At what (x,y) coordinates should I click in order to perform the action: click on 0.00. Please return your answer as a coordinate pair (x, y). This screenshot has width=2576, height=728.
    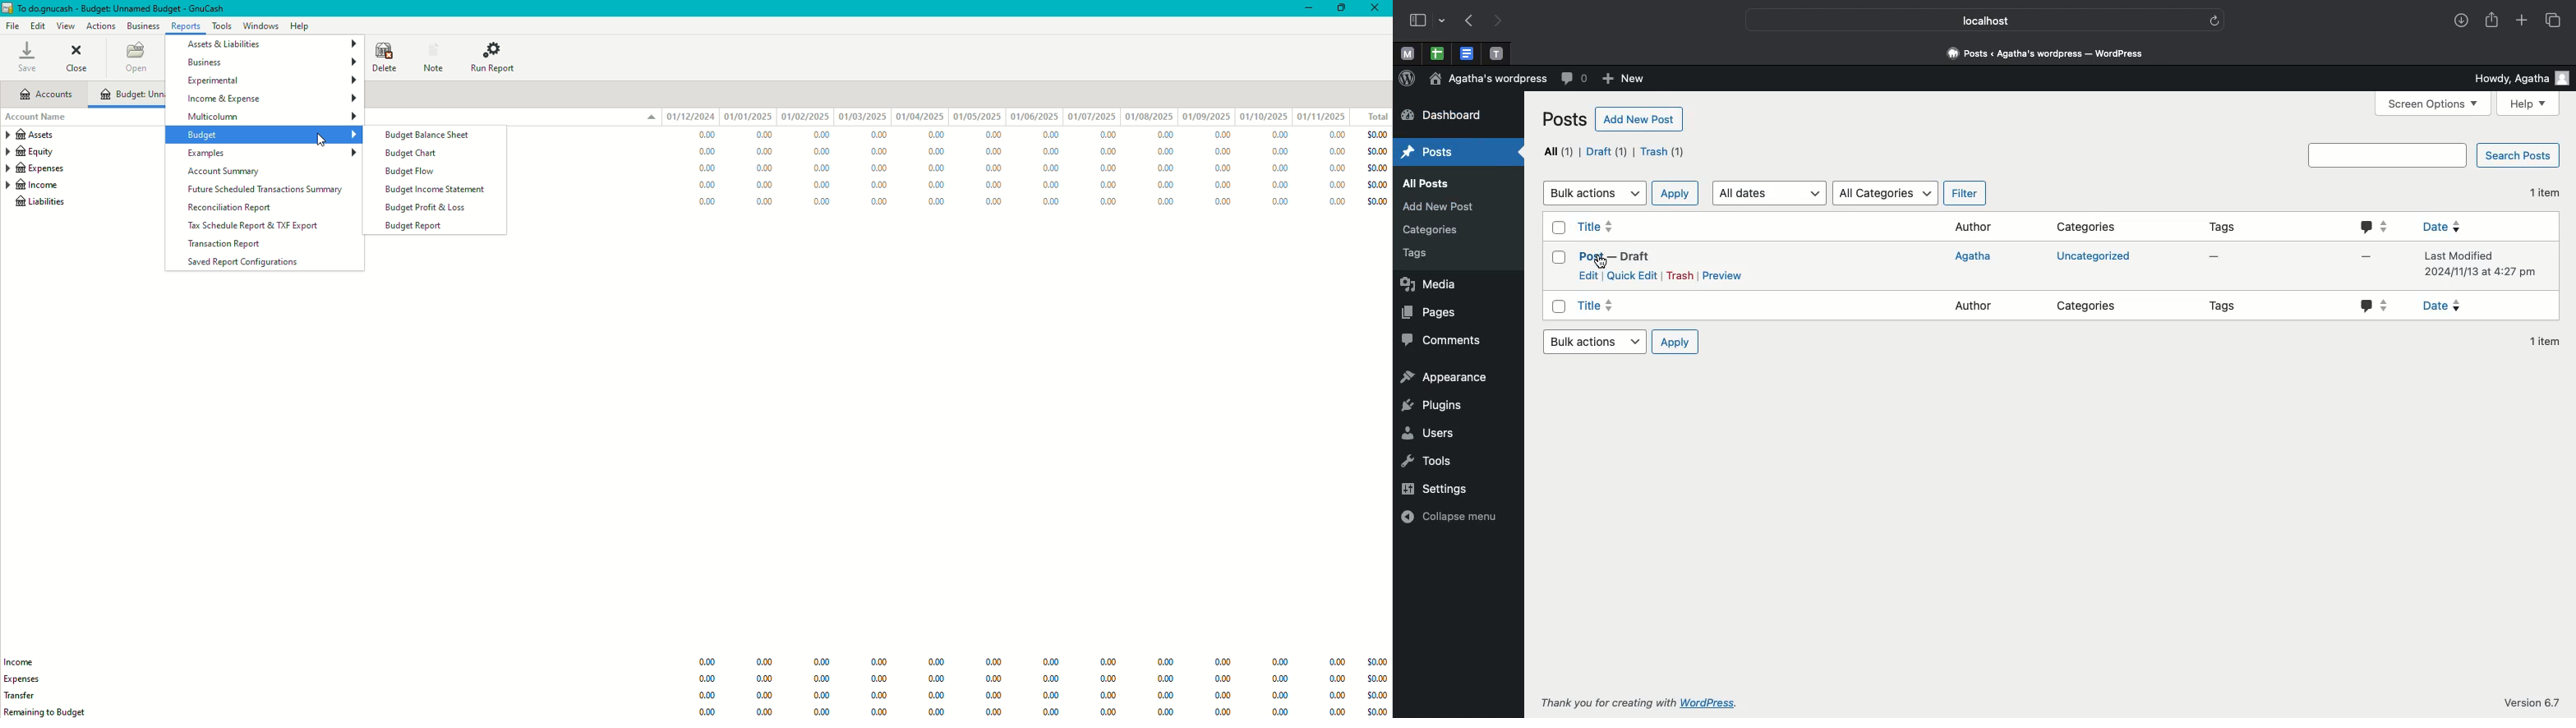
    Looking at the image, I should click on (823, 199).